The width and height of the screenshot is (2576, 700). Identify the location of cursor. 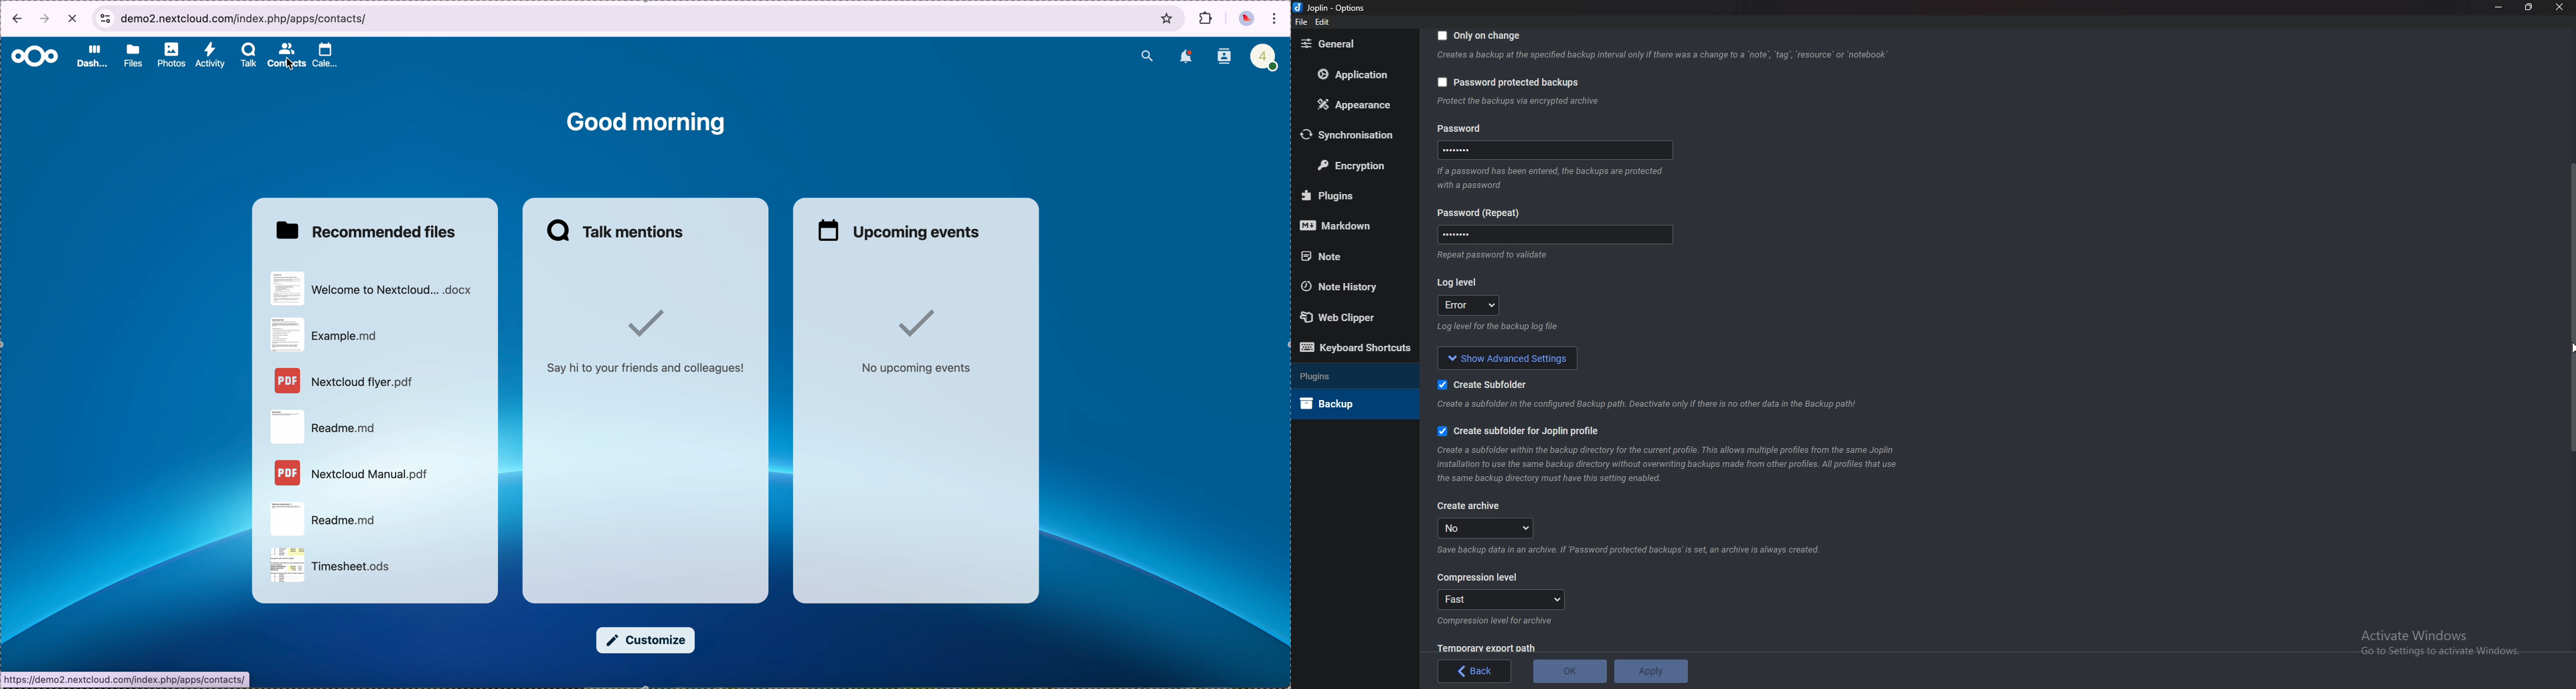
(293, 65).